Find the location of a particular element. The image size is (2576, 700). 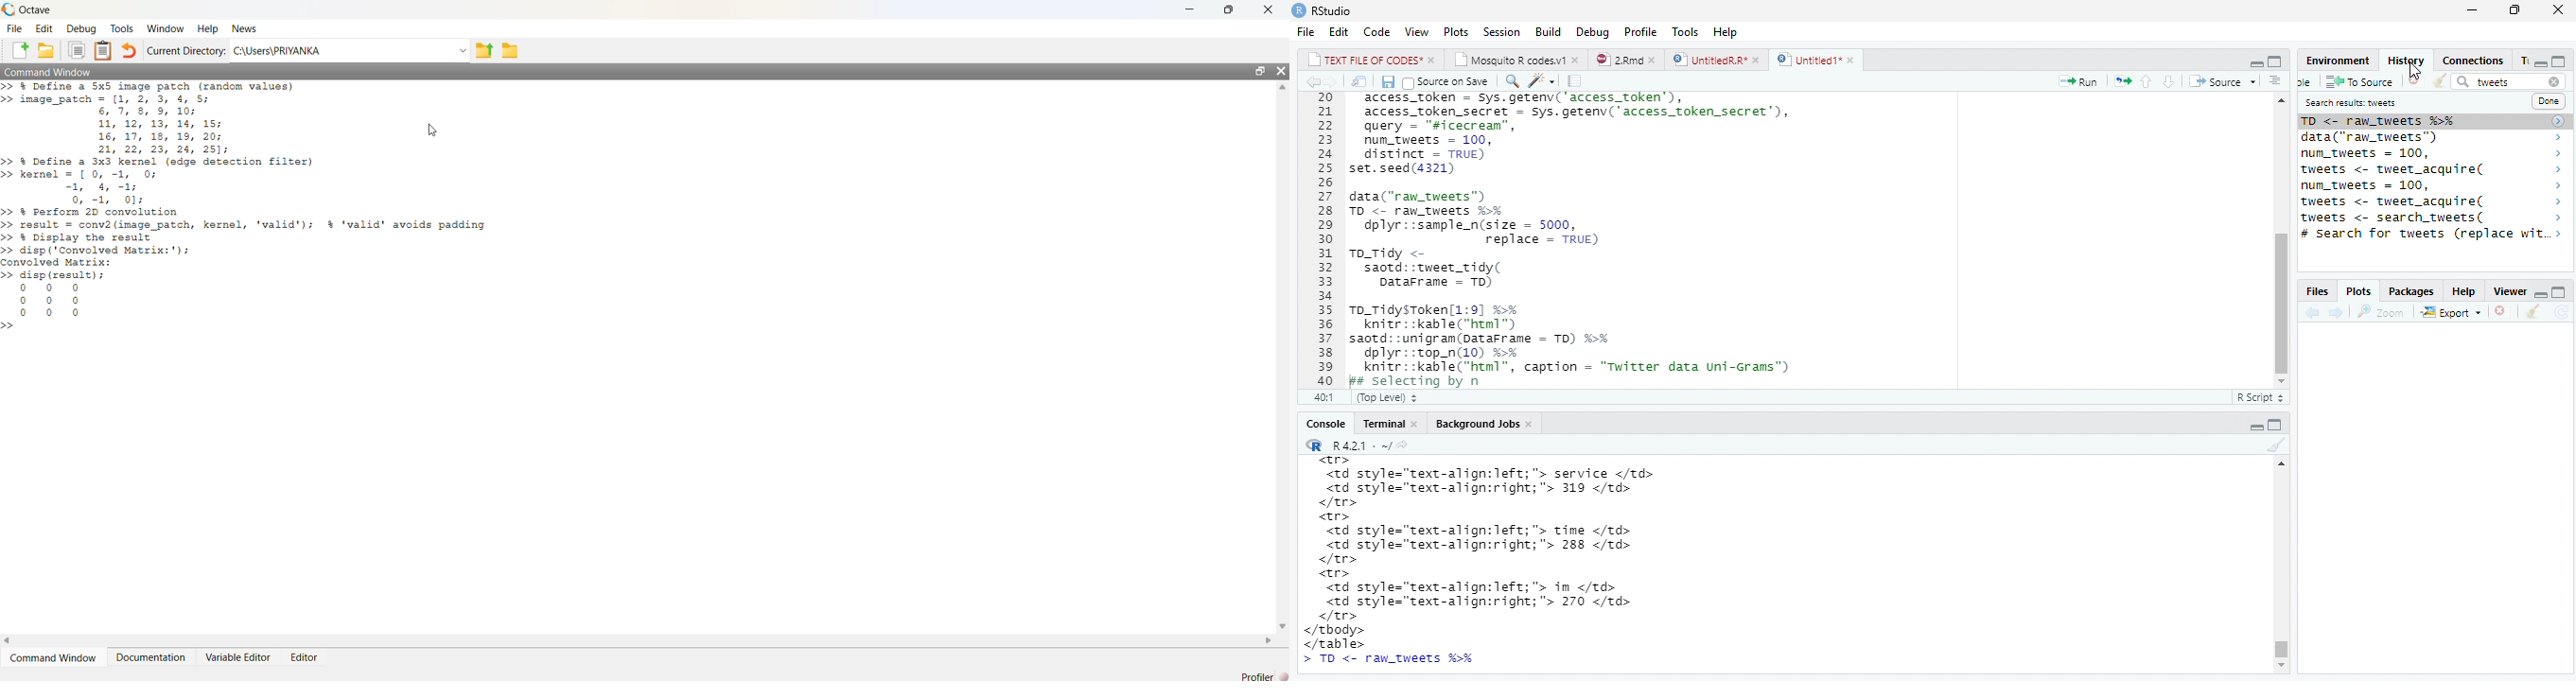

History is located at coordinates (2405, 59).